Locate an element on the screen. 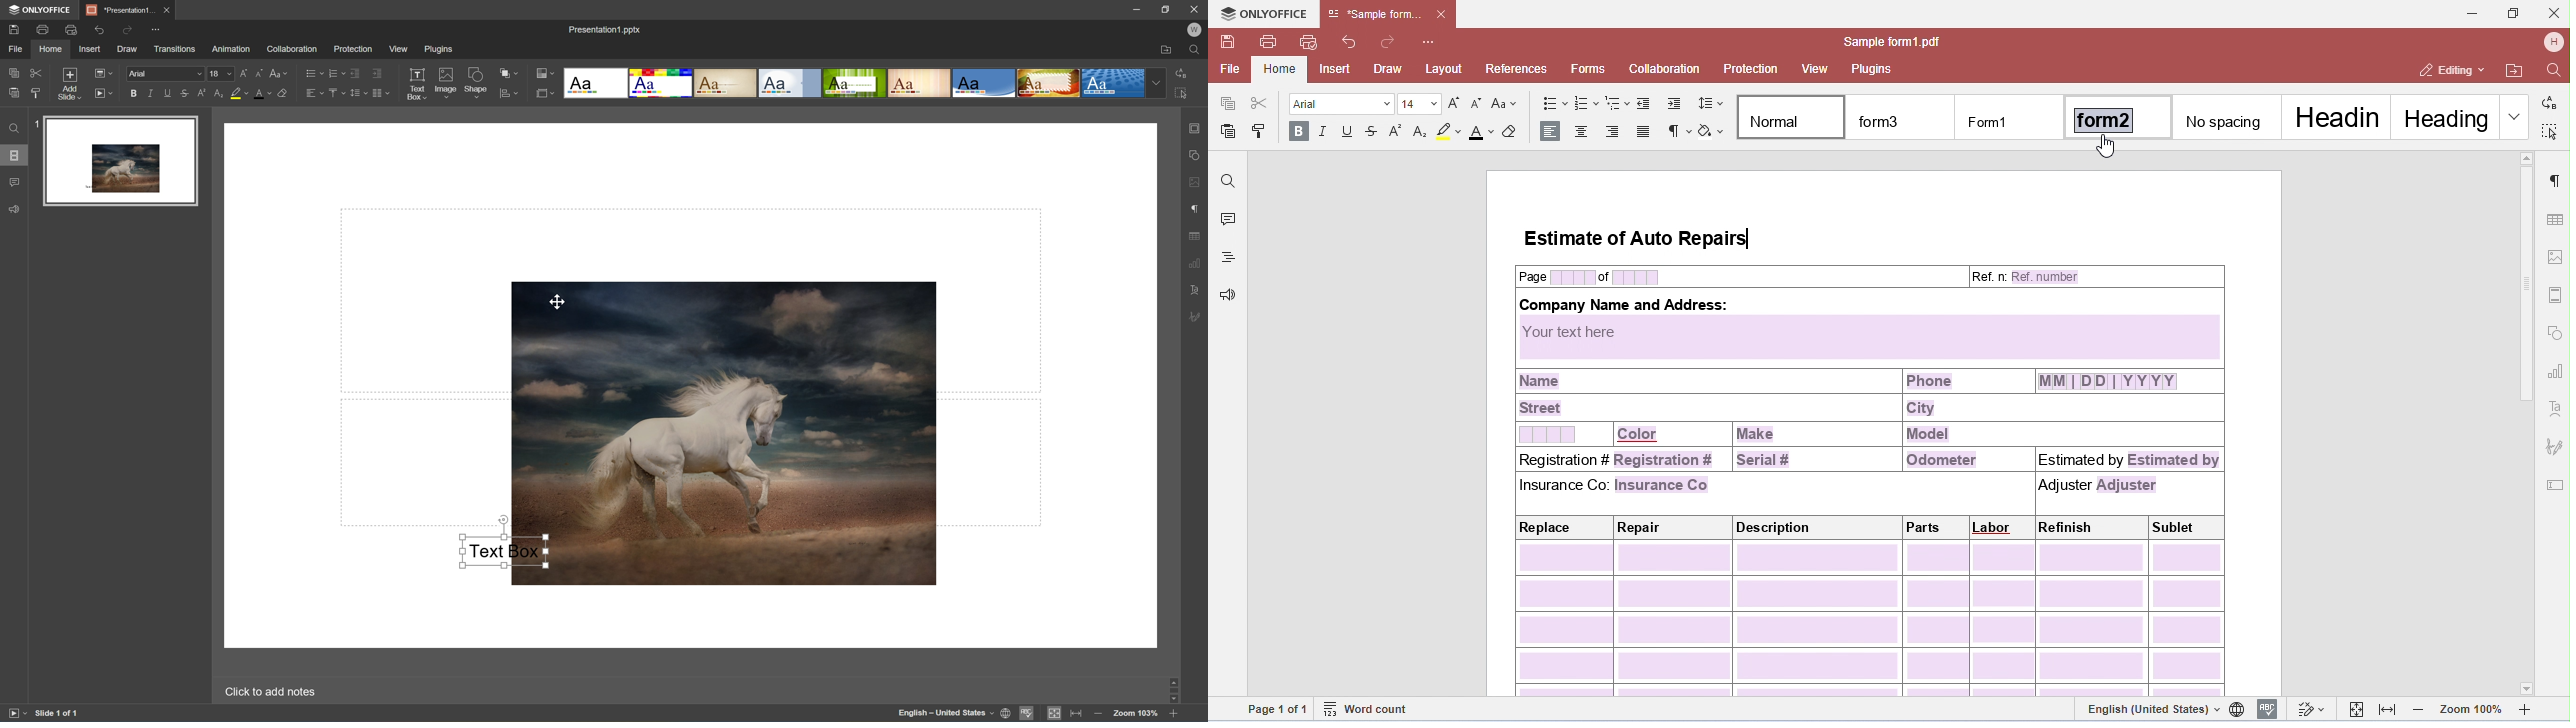  Start slideshow is located at coordinates (14, 715).